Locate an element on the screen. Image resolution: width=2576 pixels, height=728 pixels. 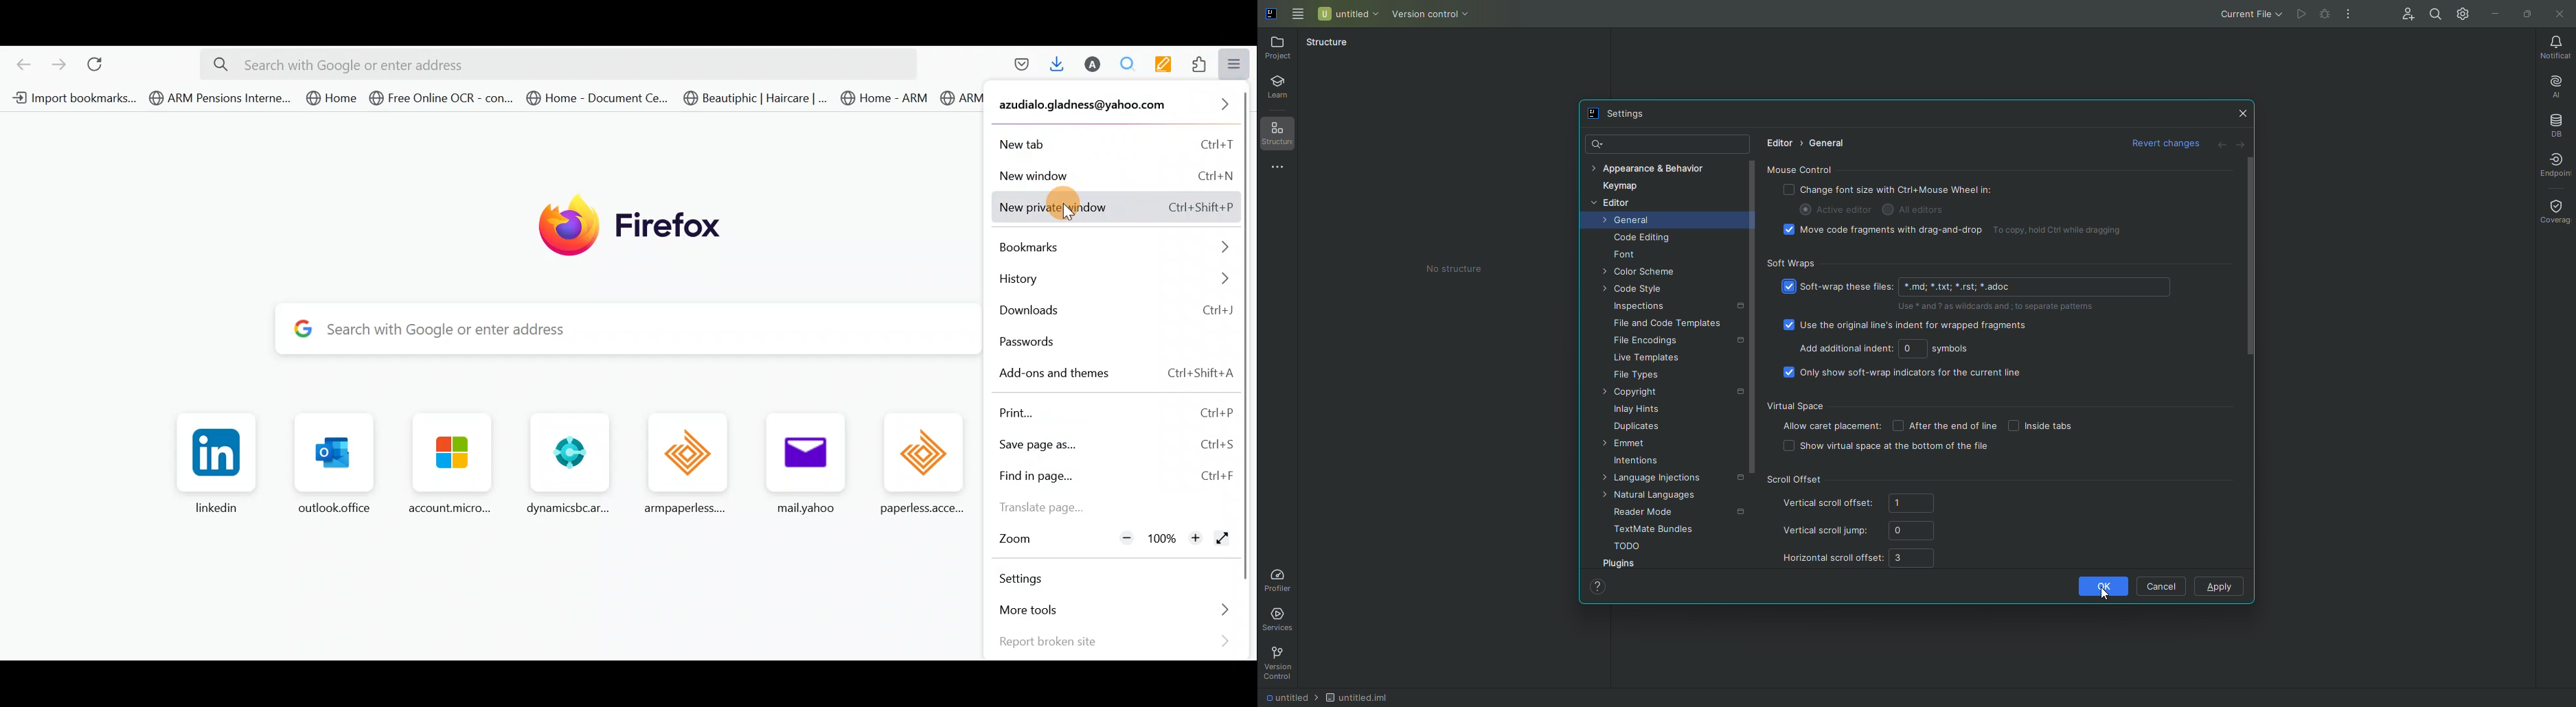
Go back one page is located at coordinates (20, 63).